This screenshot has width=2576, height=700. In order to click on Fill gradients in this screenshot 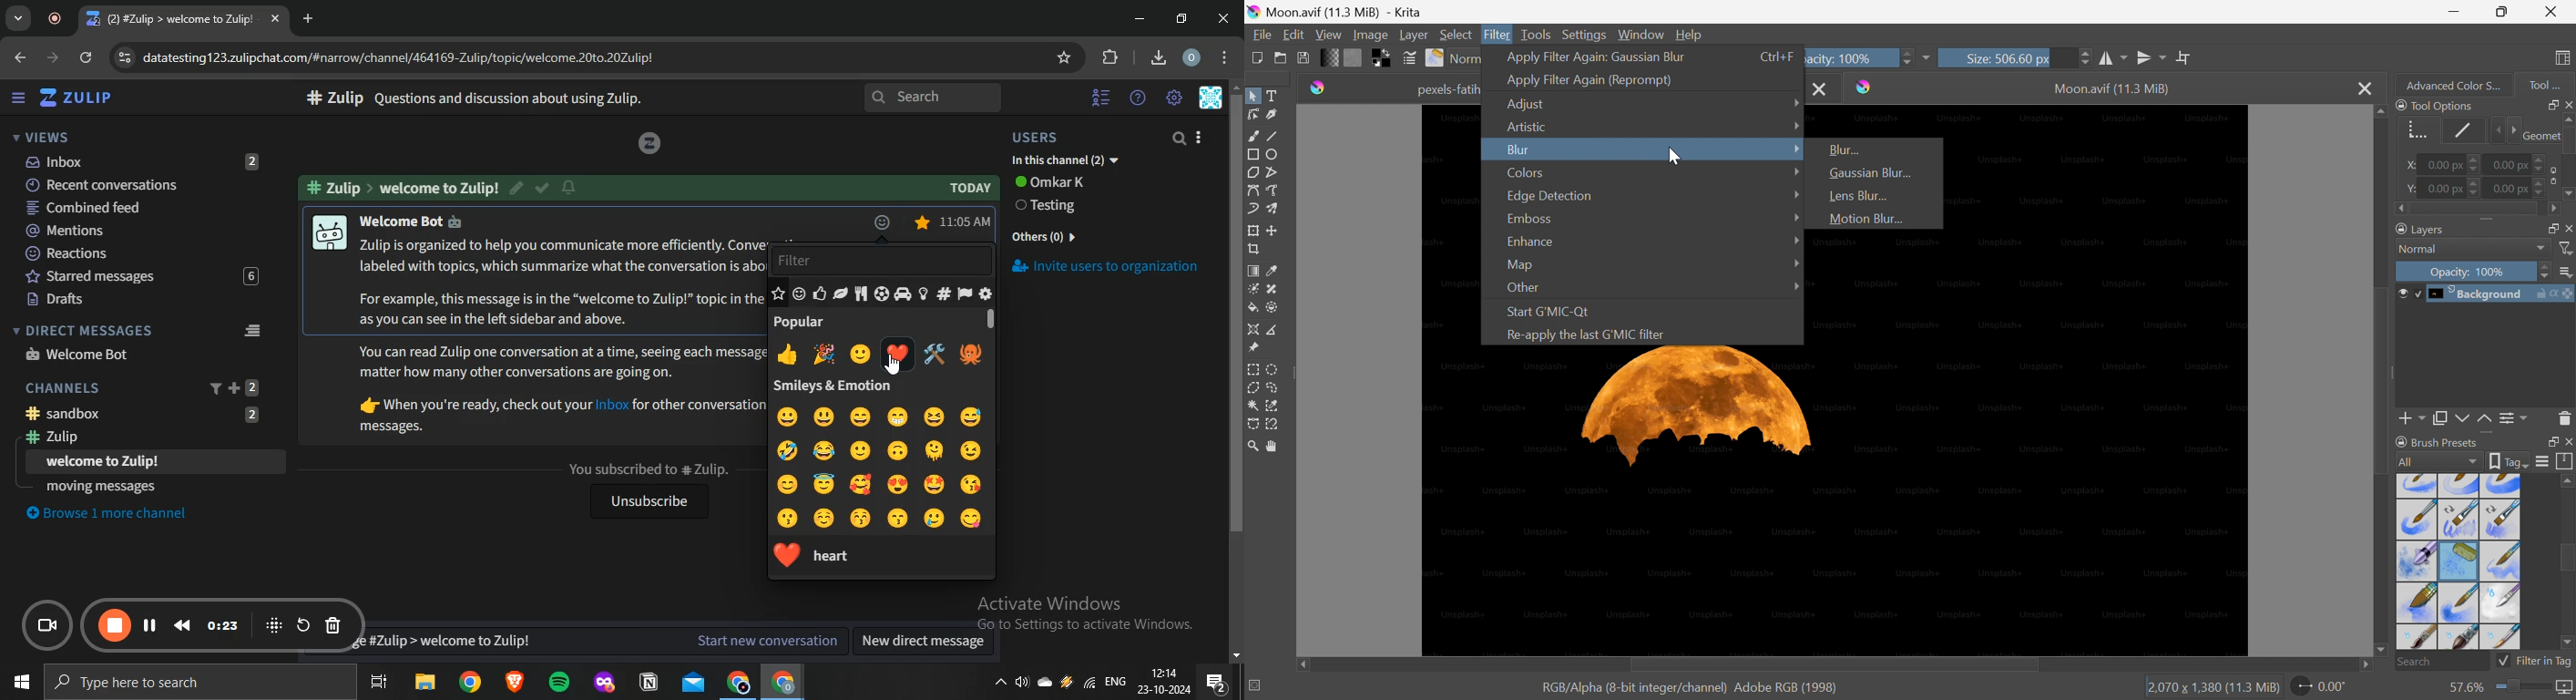, I will do `click(1328, 57)`.